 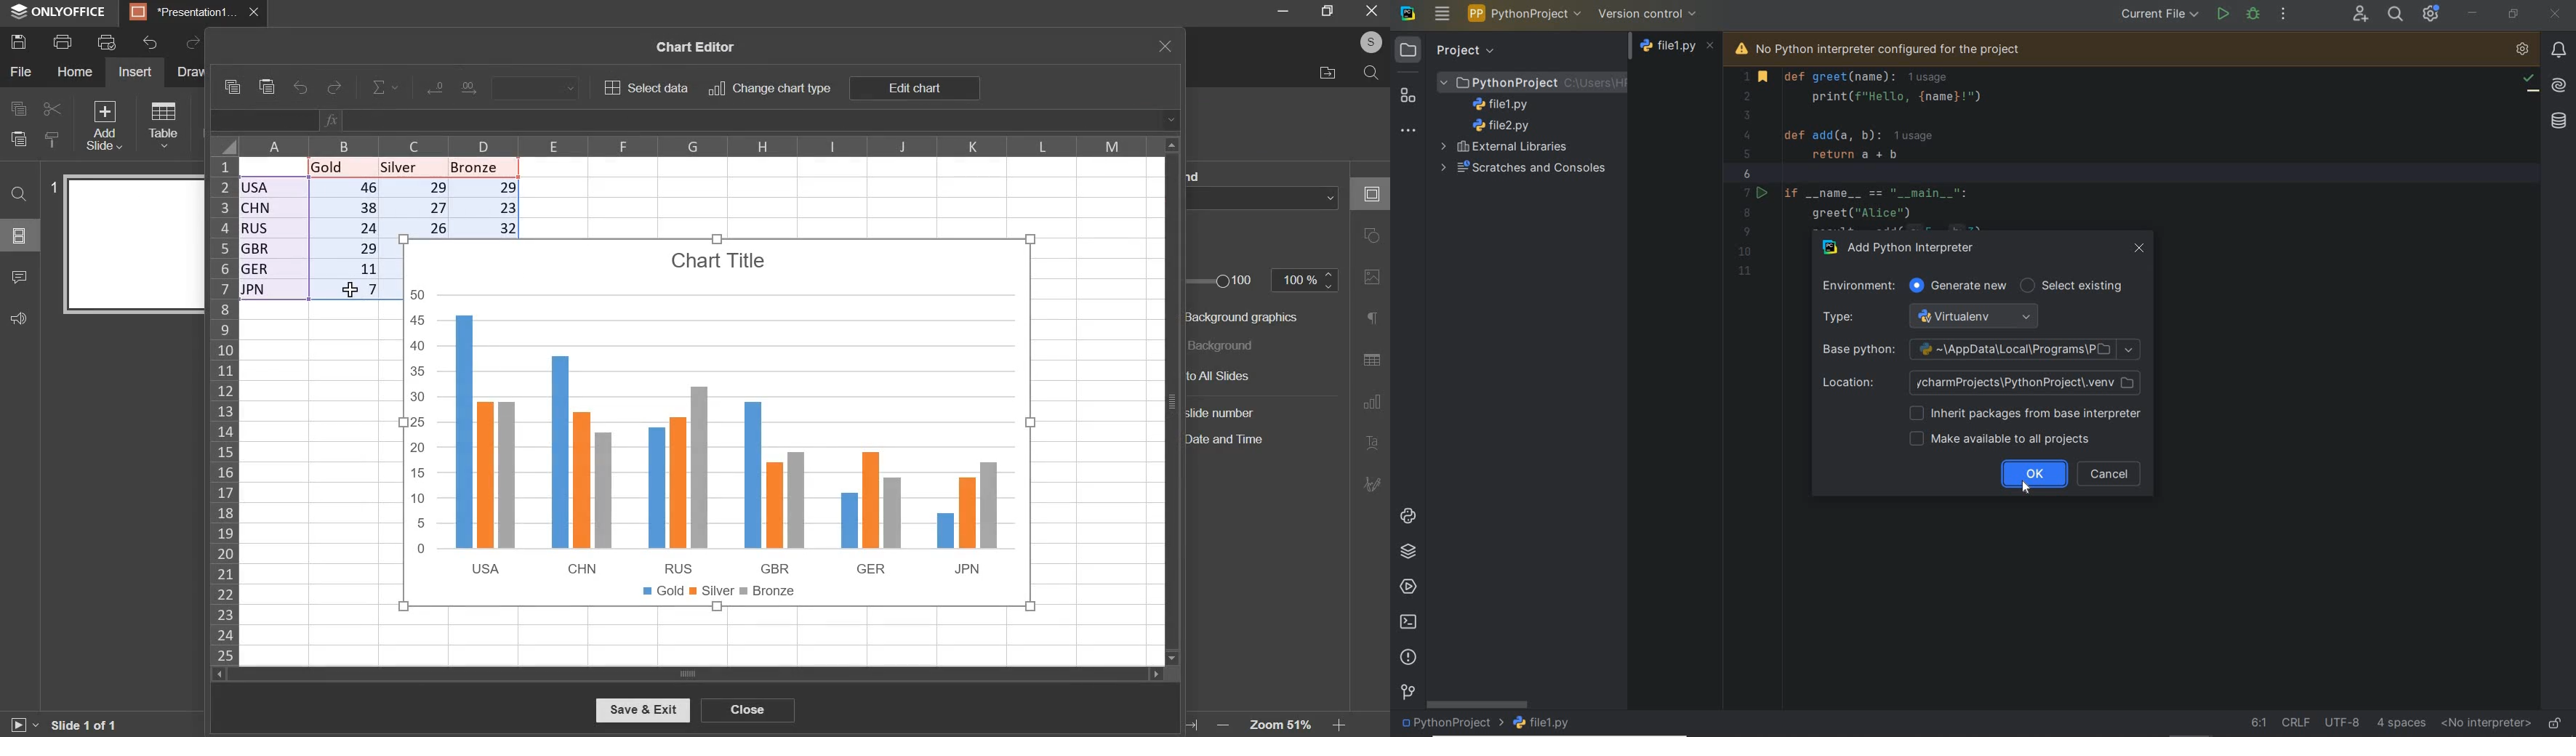 I want to click on ger, so click(x=271, y=270).